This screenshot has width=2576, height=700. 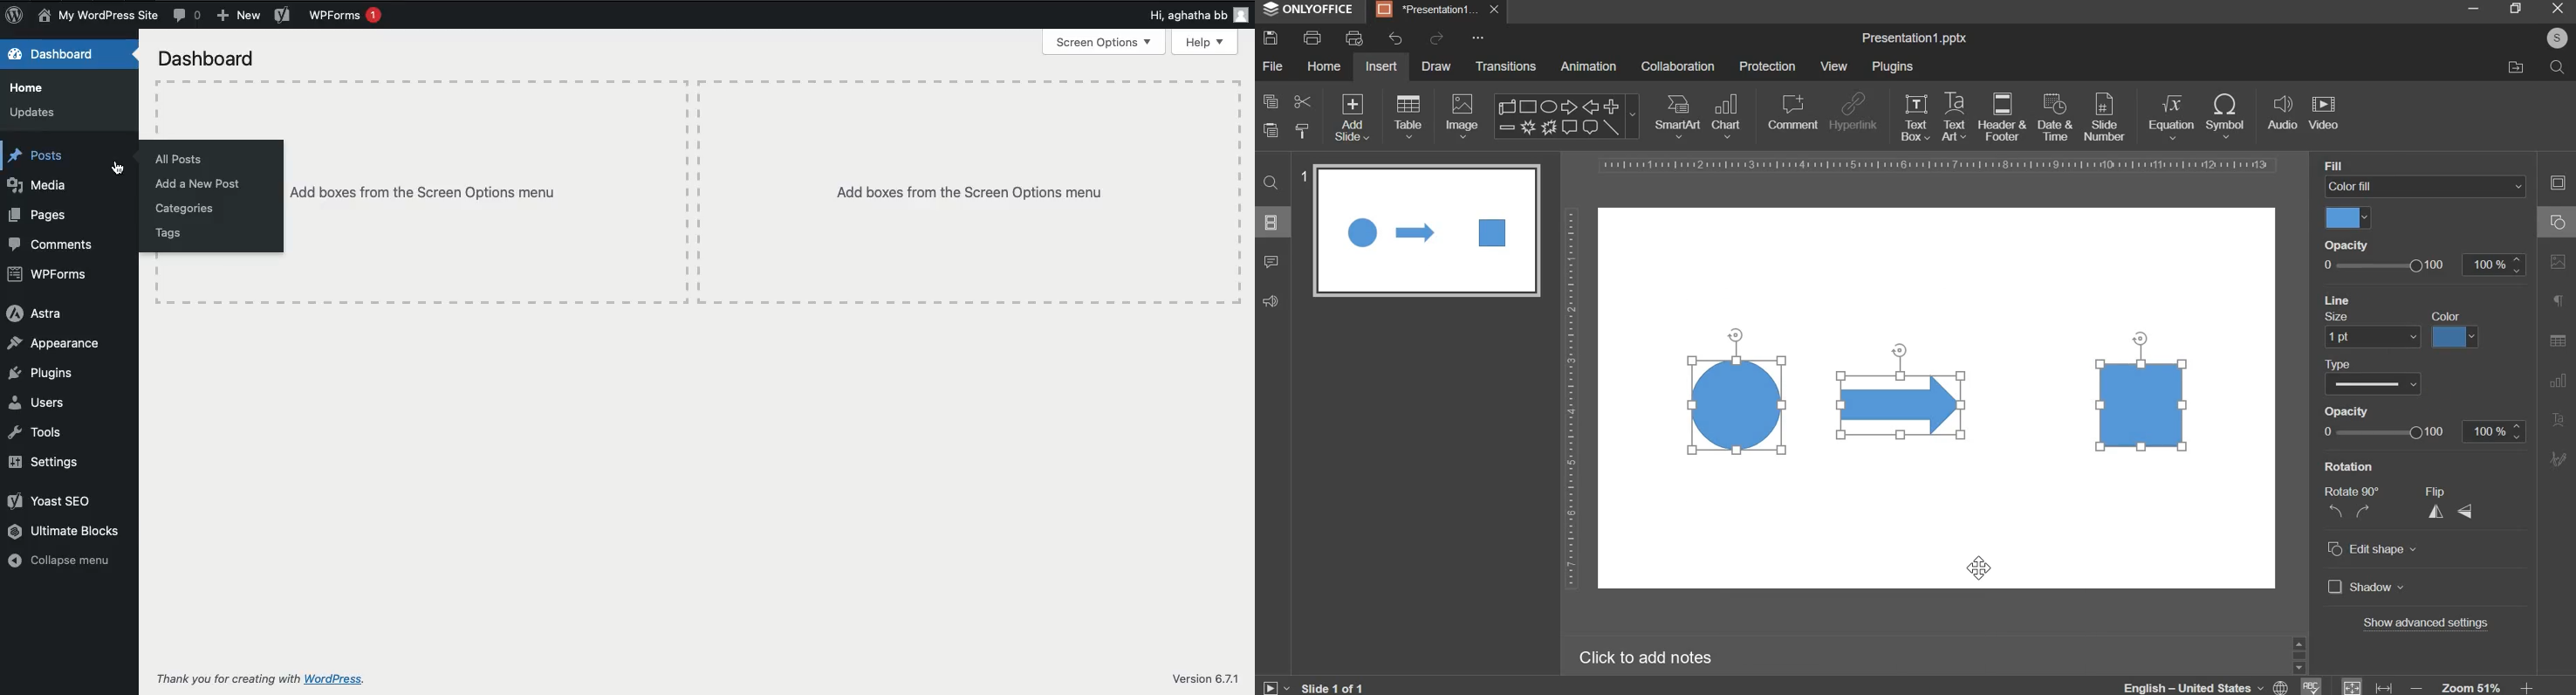 What do you see at coordinates (2371, 336) in the screenshot?
I see `line size` at bounding box center [2371, 336].